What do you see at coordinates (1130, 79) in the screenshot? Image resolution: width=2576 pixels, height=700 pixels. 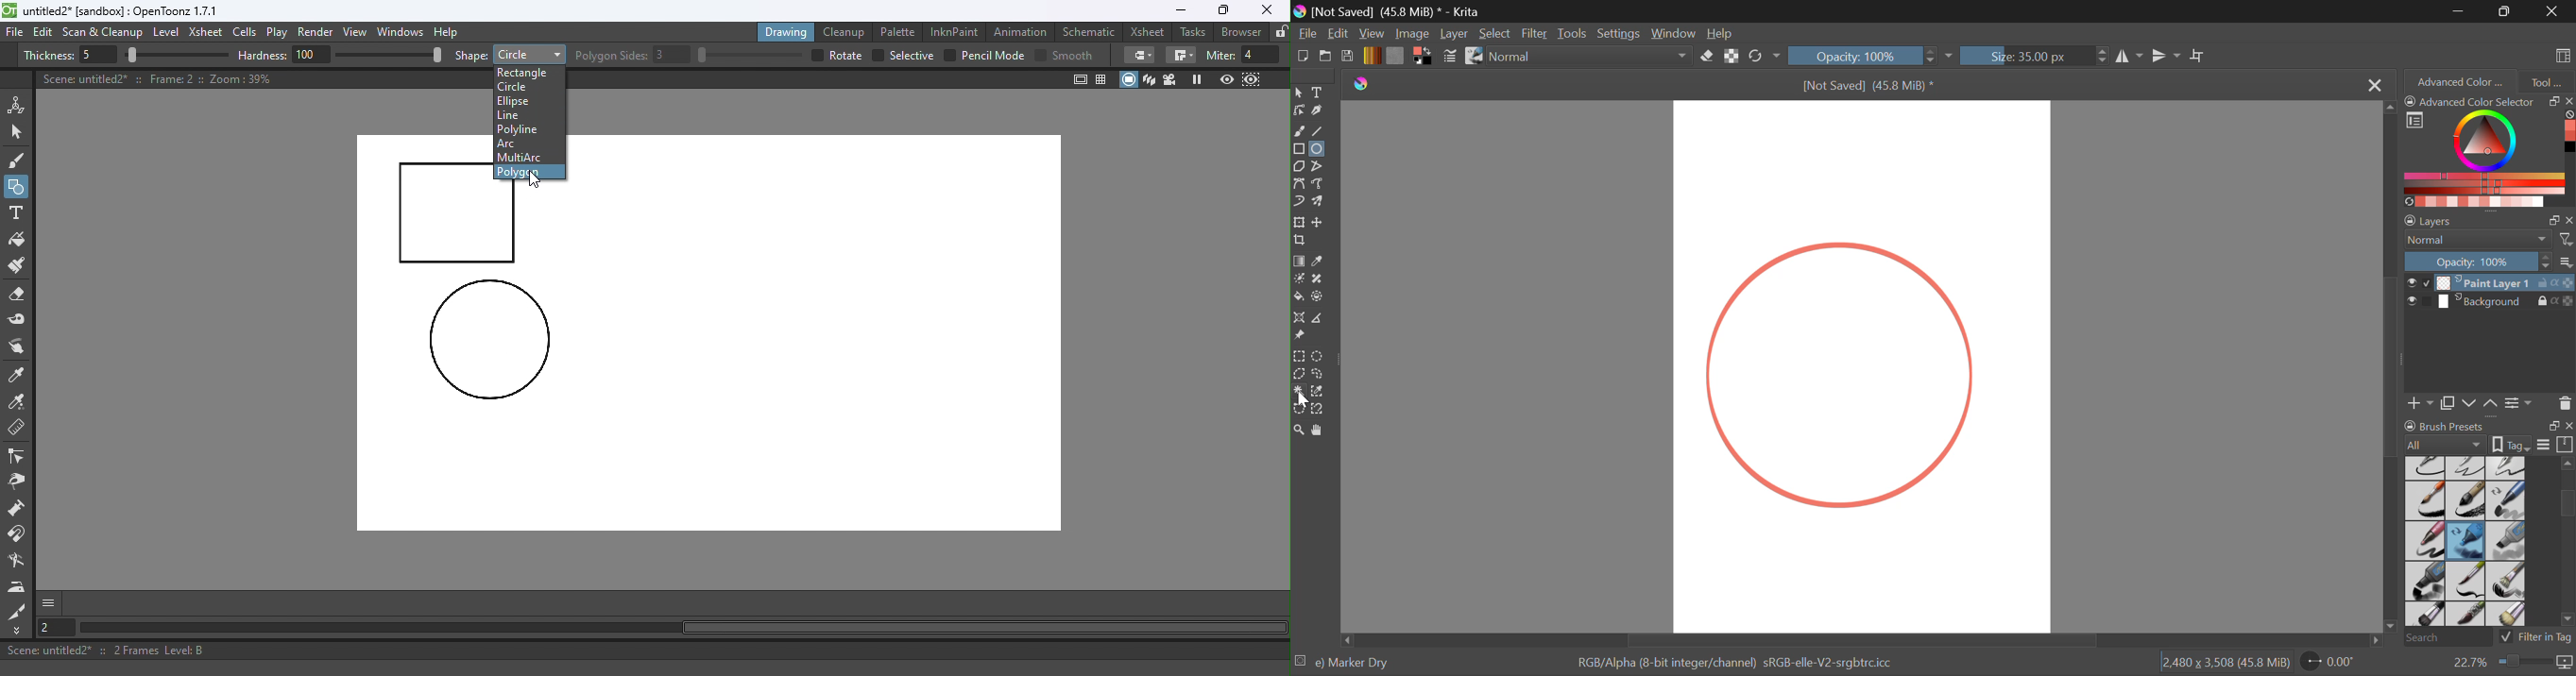 I see `Camera stand view` at bounding box center [1130, 79].